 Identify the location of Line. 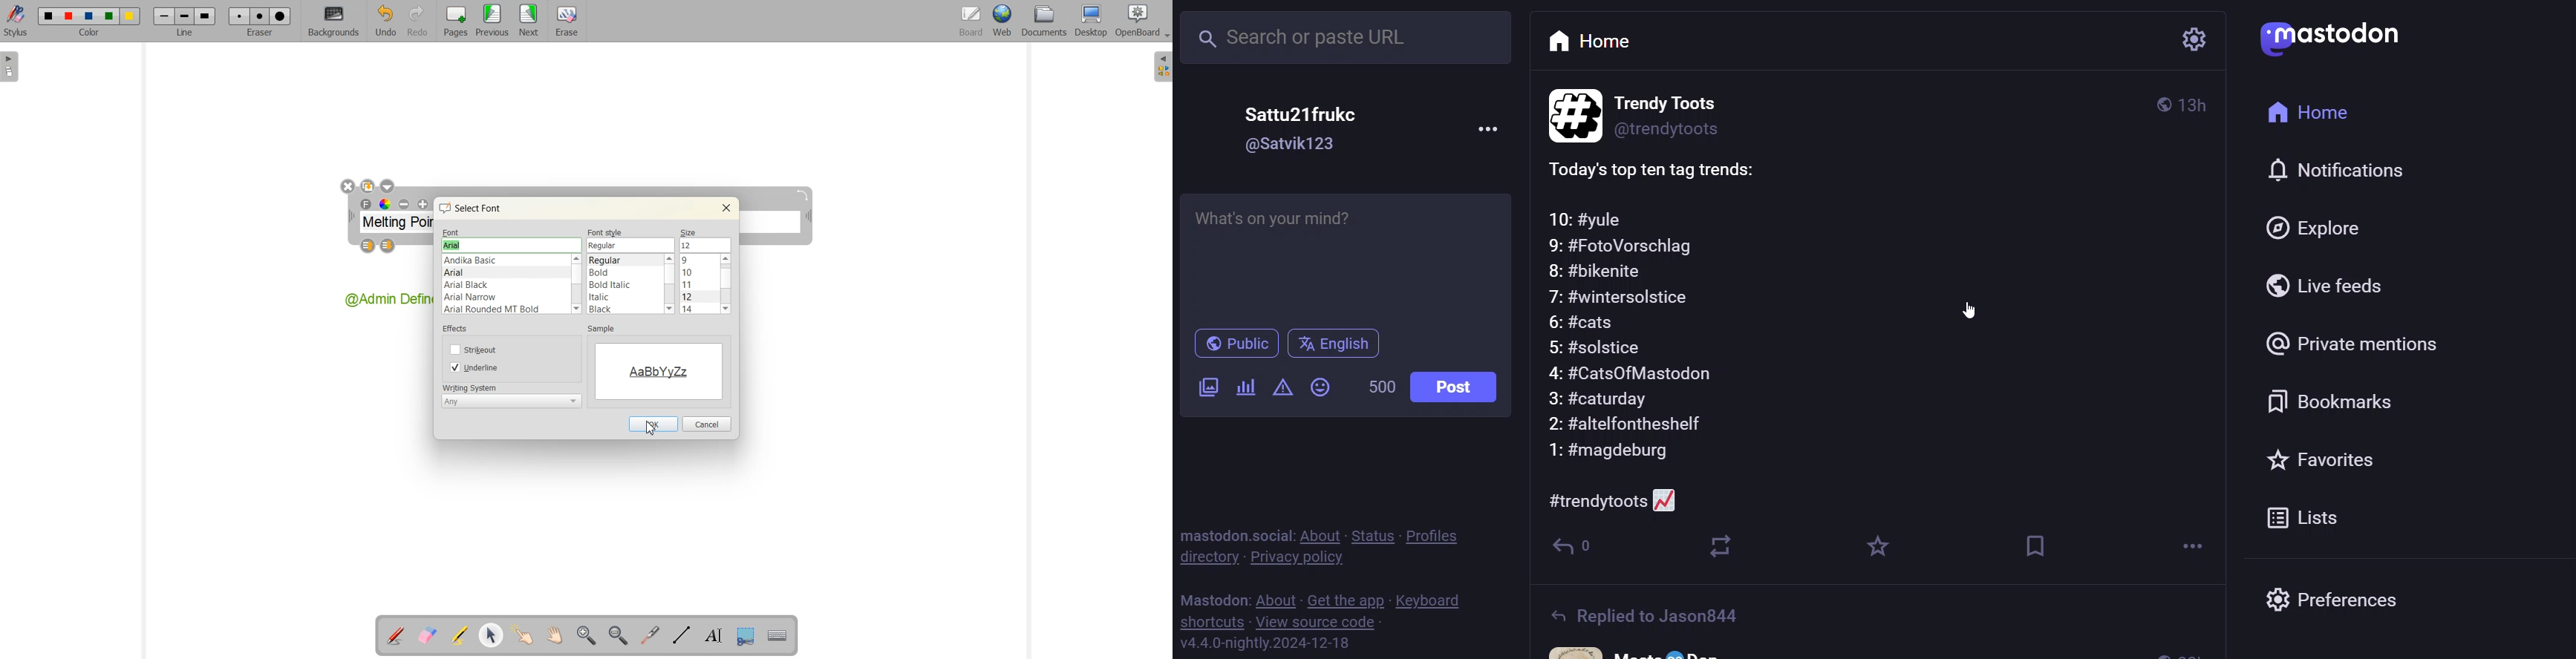
(184, 21).